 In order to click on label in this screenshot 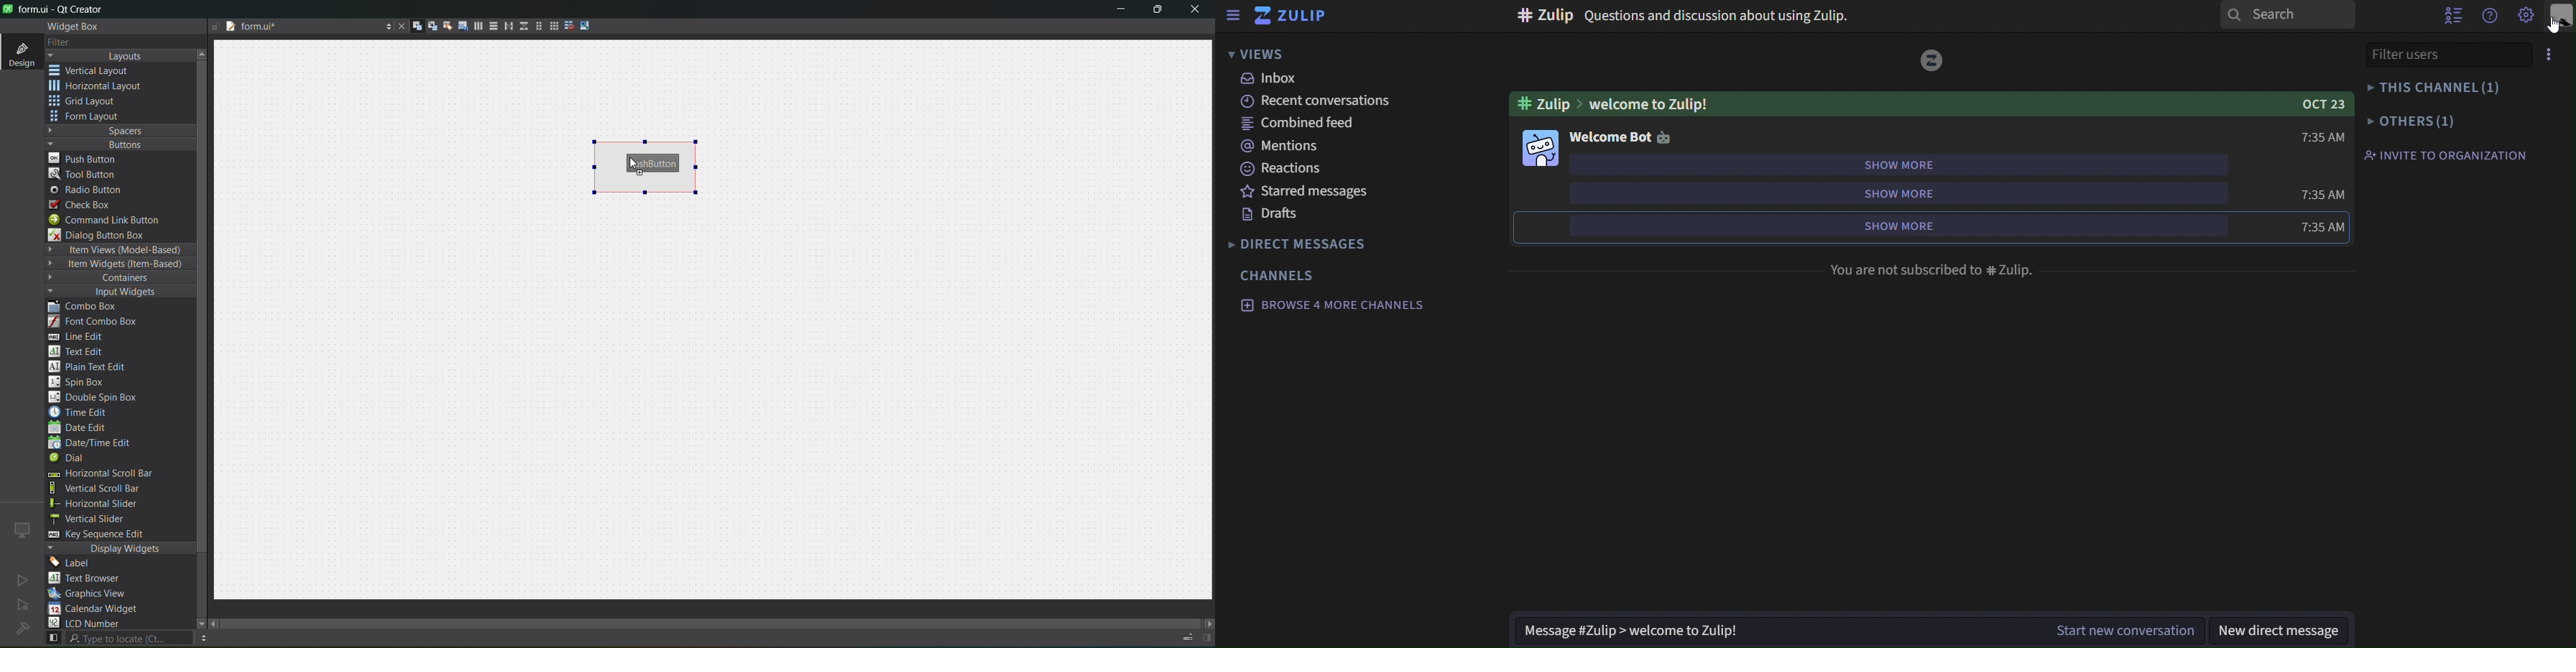, I will do `click(73, 563)`.